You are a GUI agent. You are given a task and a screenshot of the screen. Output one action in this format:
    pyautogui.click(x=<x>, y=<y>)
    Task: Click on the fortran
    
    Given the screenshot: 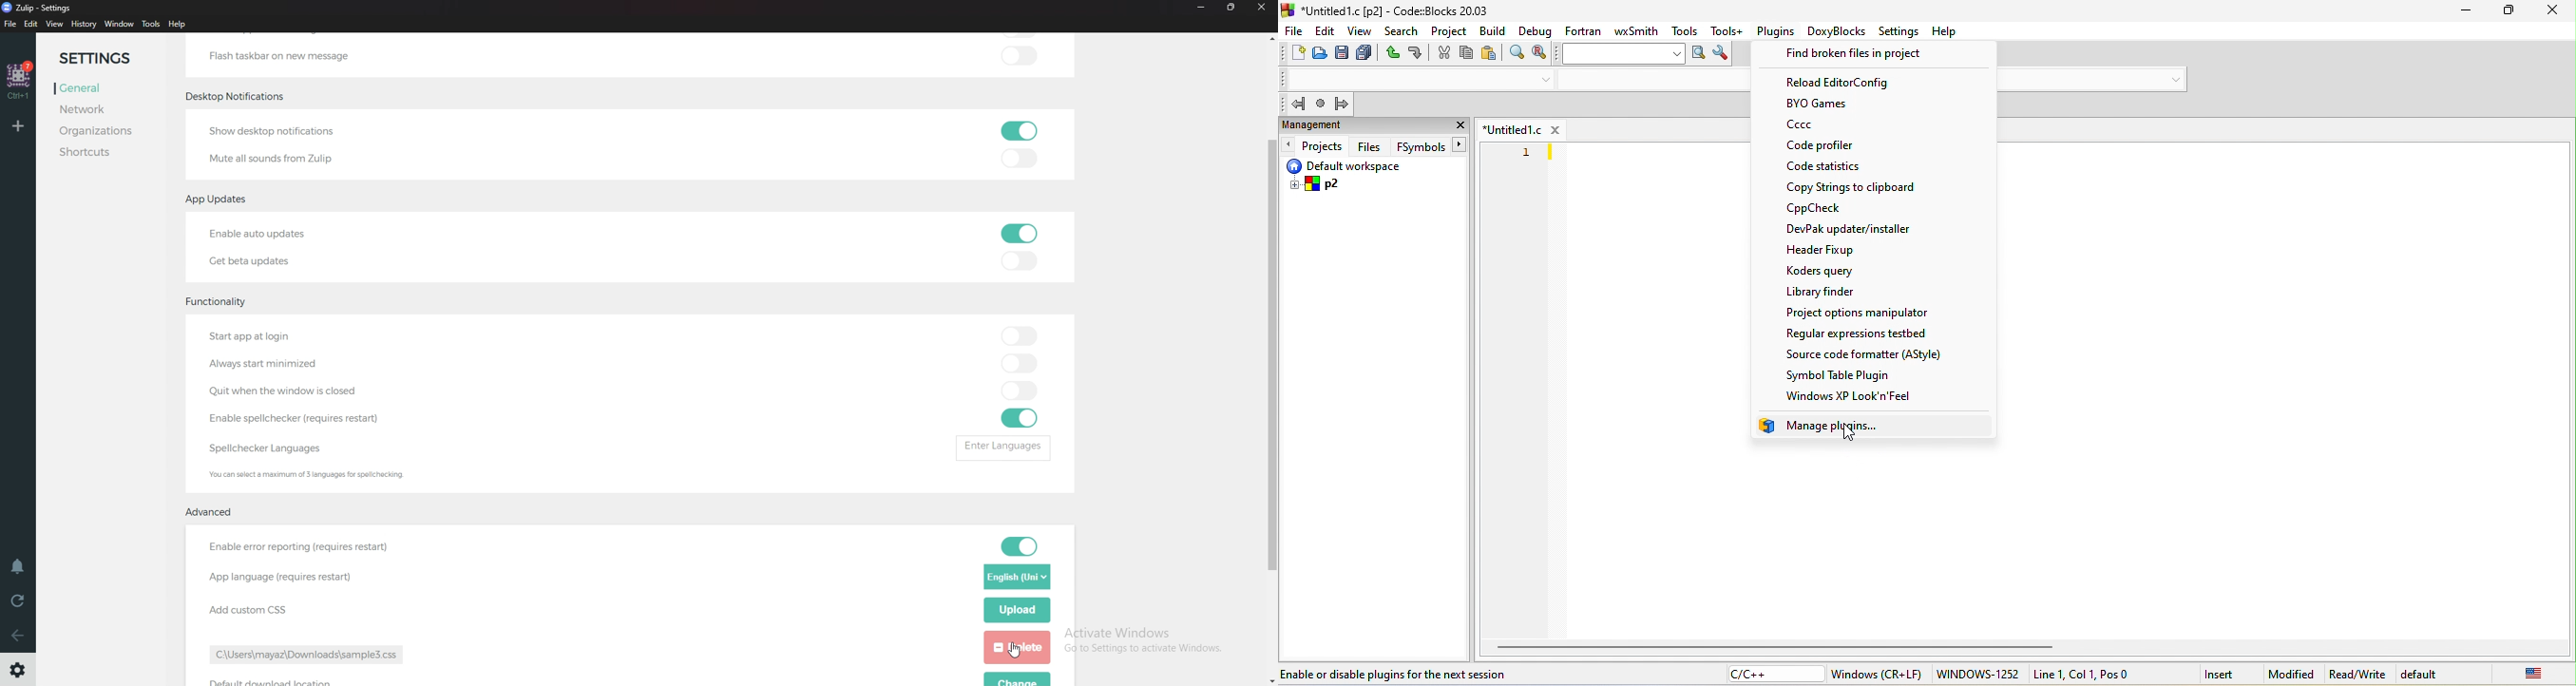 What is the action you would take?
    pyautogui.click(x=1583, y=32)
    